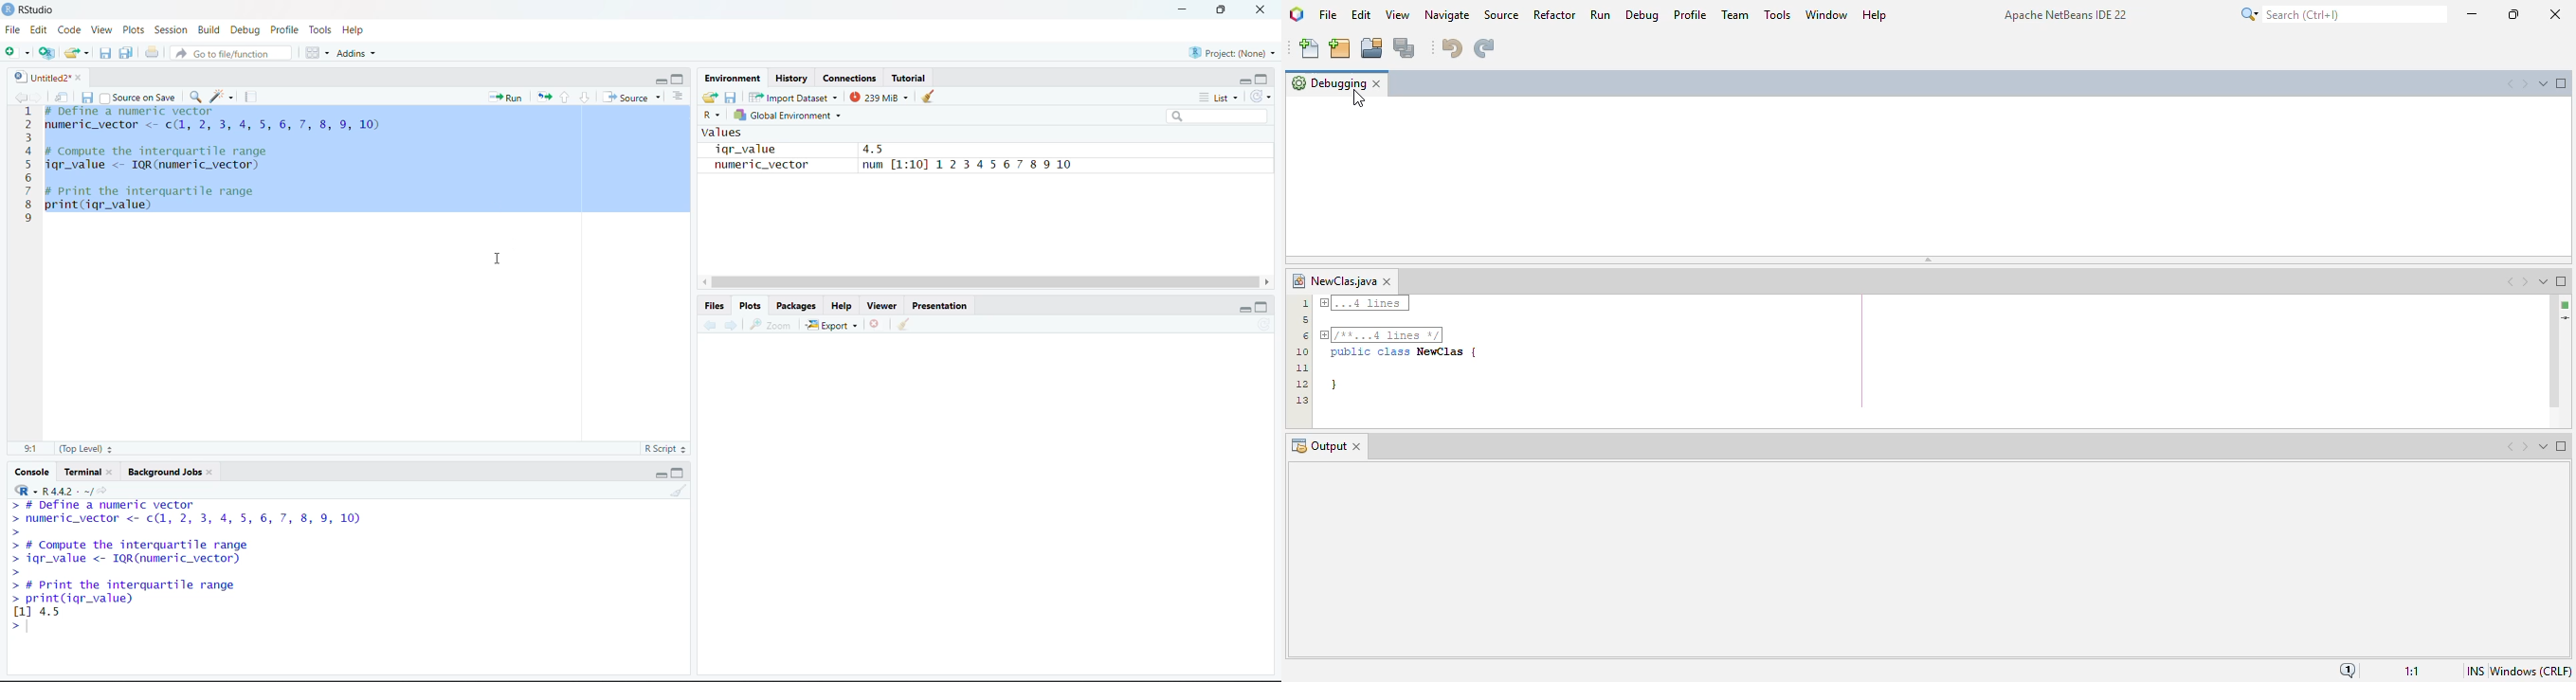 The height and width of the screenshot is (700, 2576). I want to click on Save current document (Ctrl + S), so click(87, 97).